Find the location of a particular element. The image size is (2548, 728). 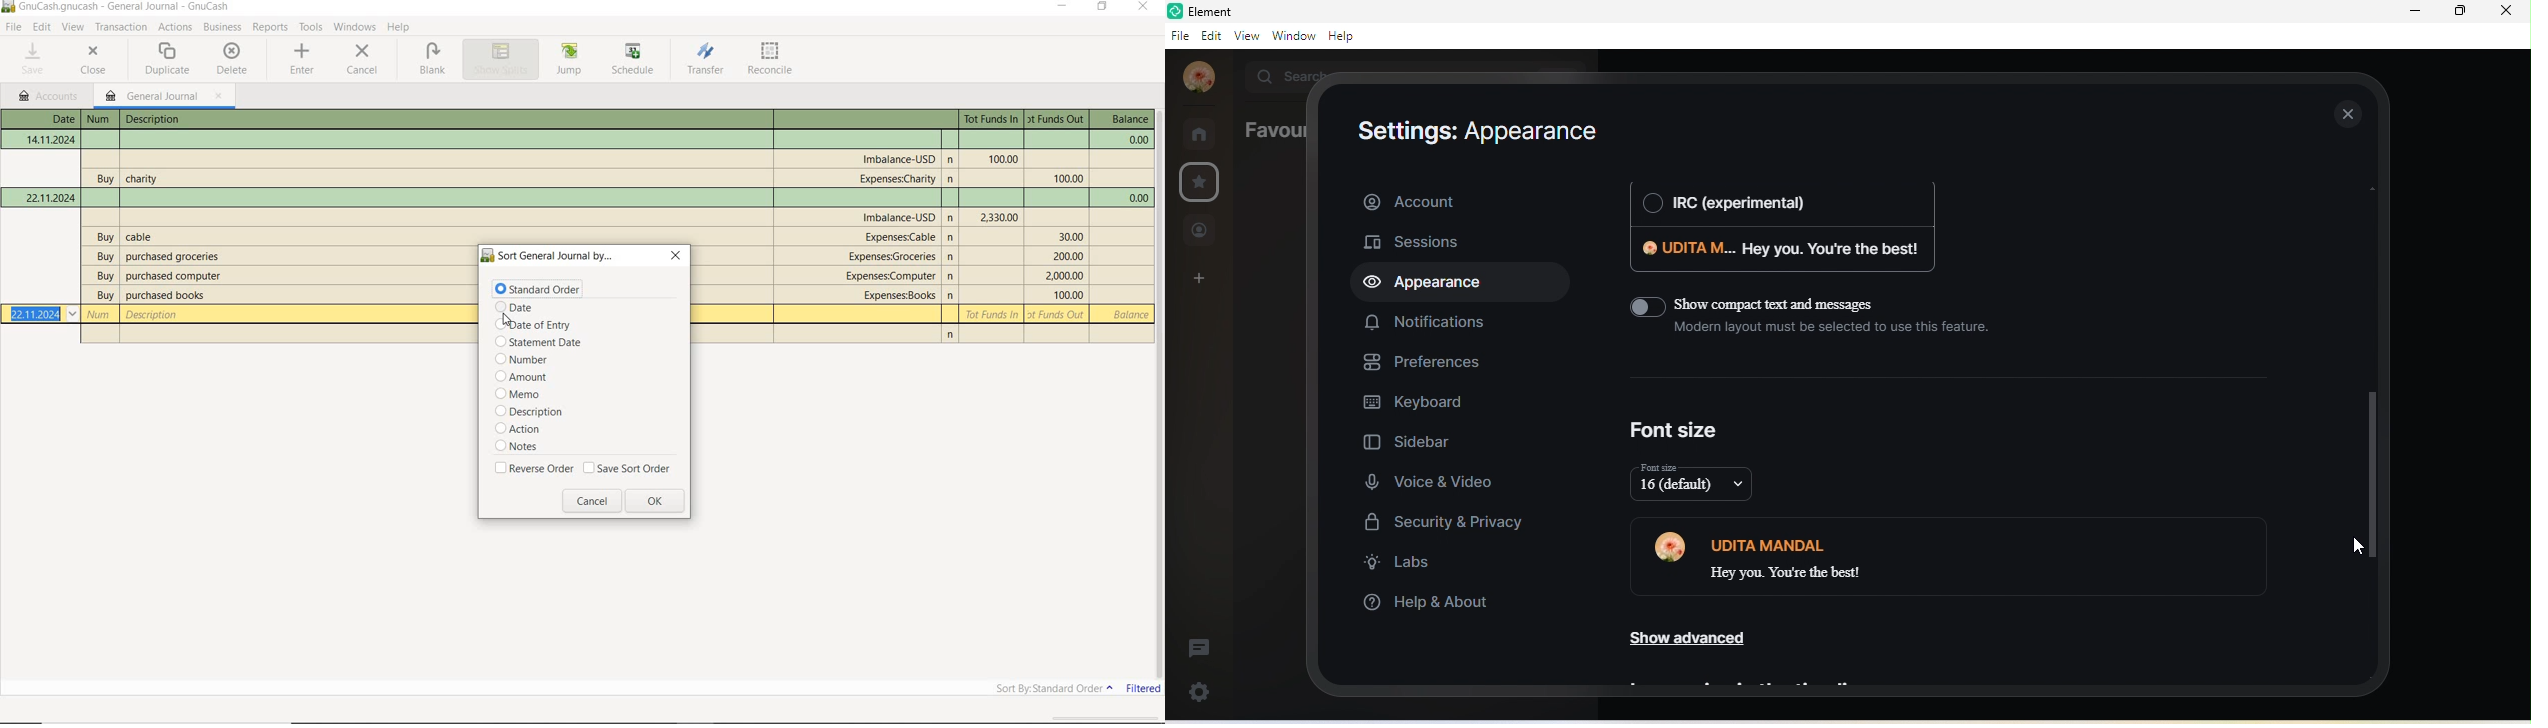

RECONCILE is located at coordinates (770, 60).